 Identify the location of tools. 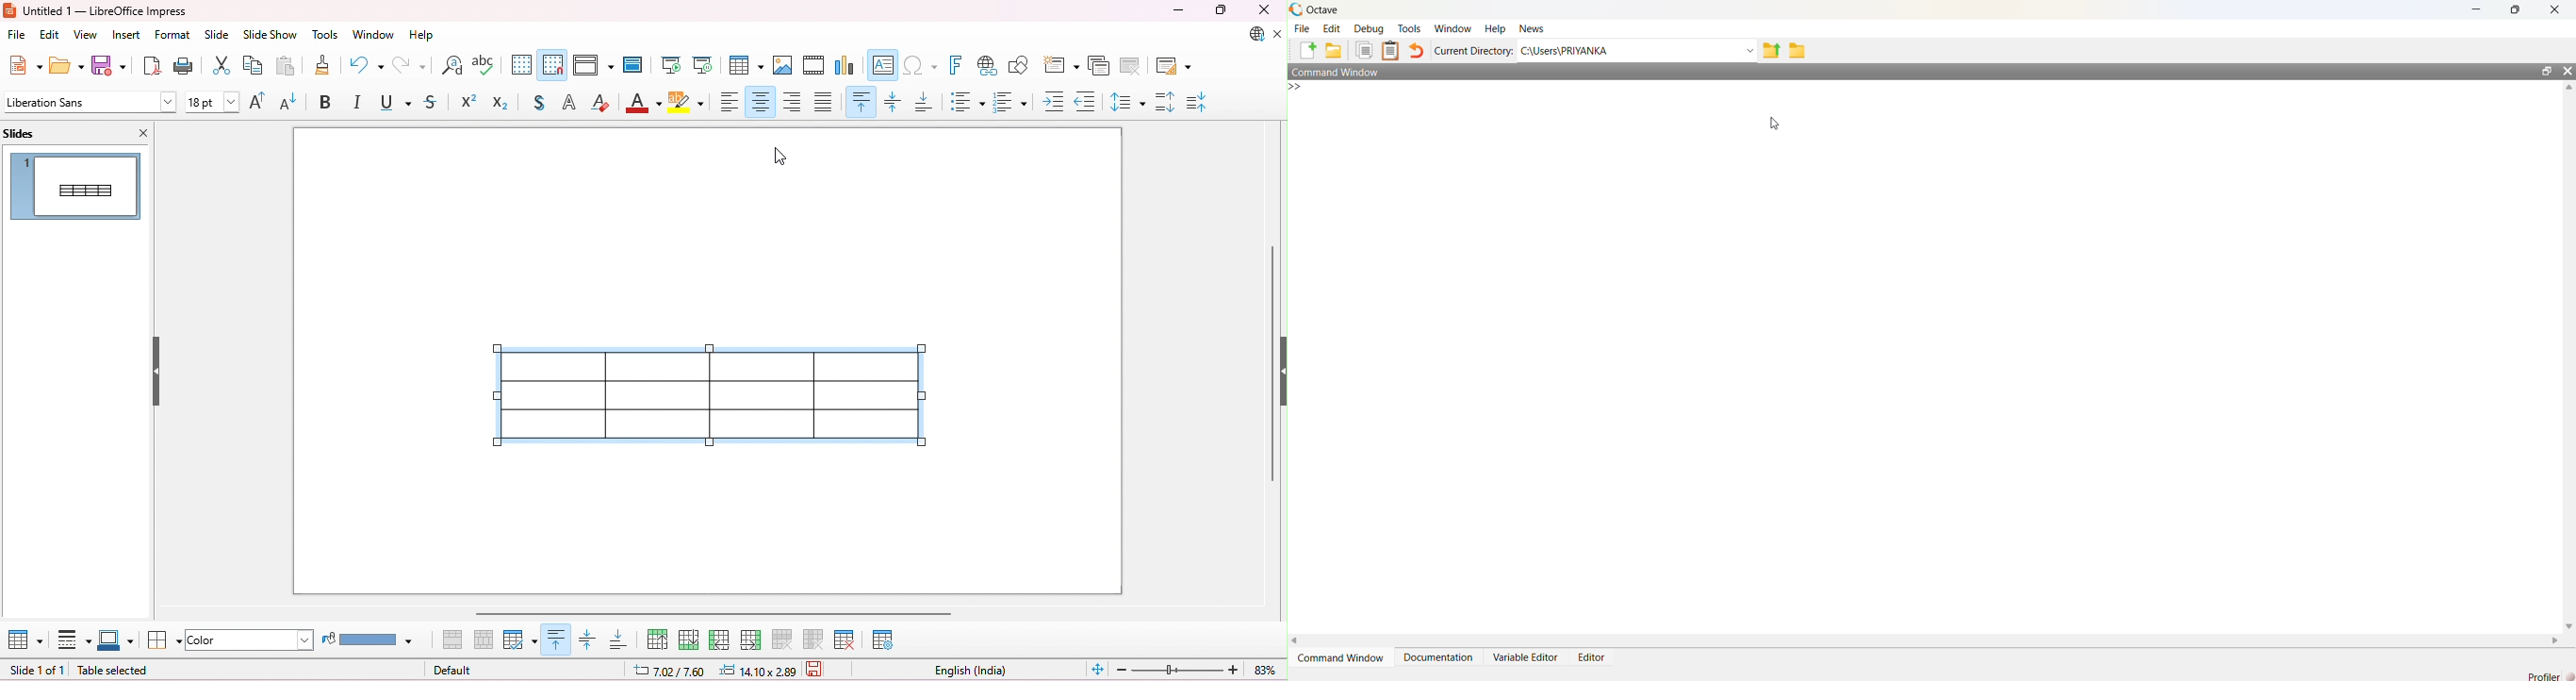
(325, 36).